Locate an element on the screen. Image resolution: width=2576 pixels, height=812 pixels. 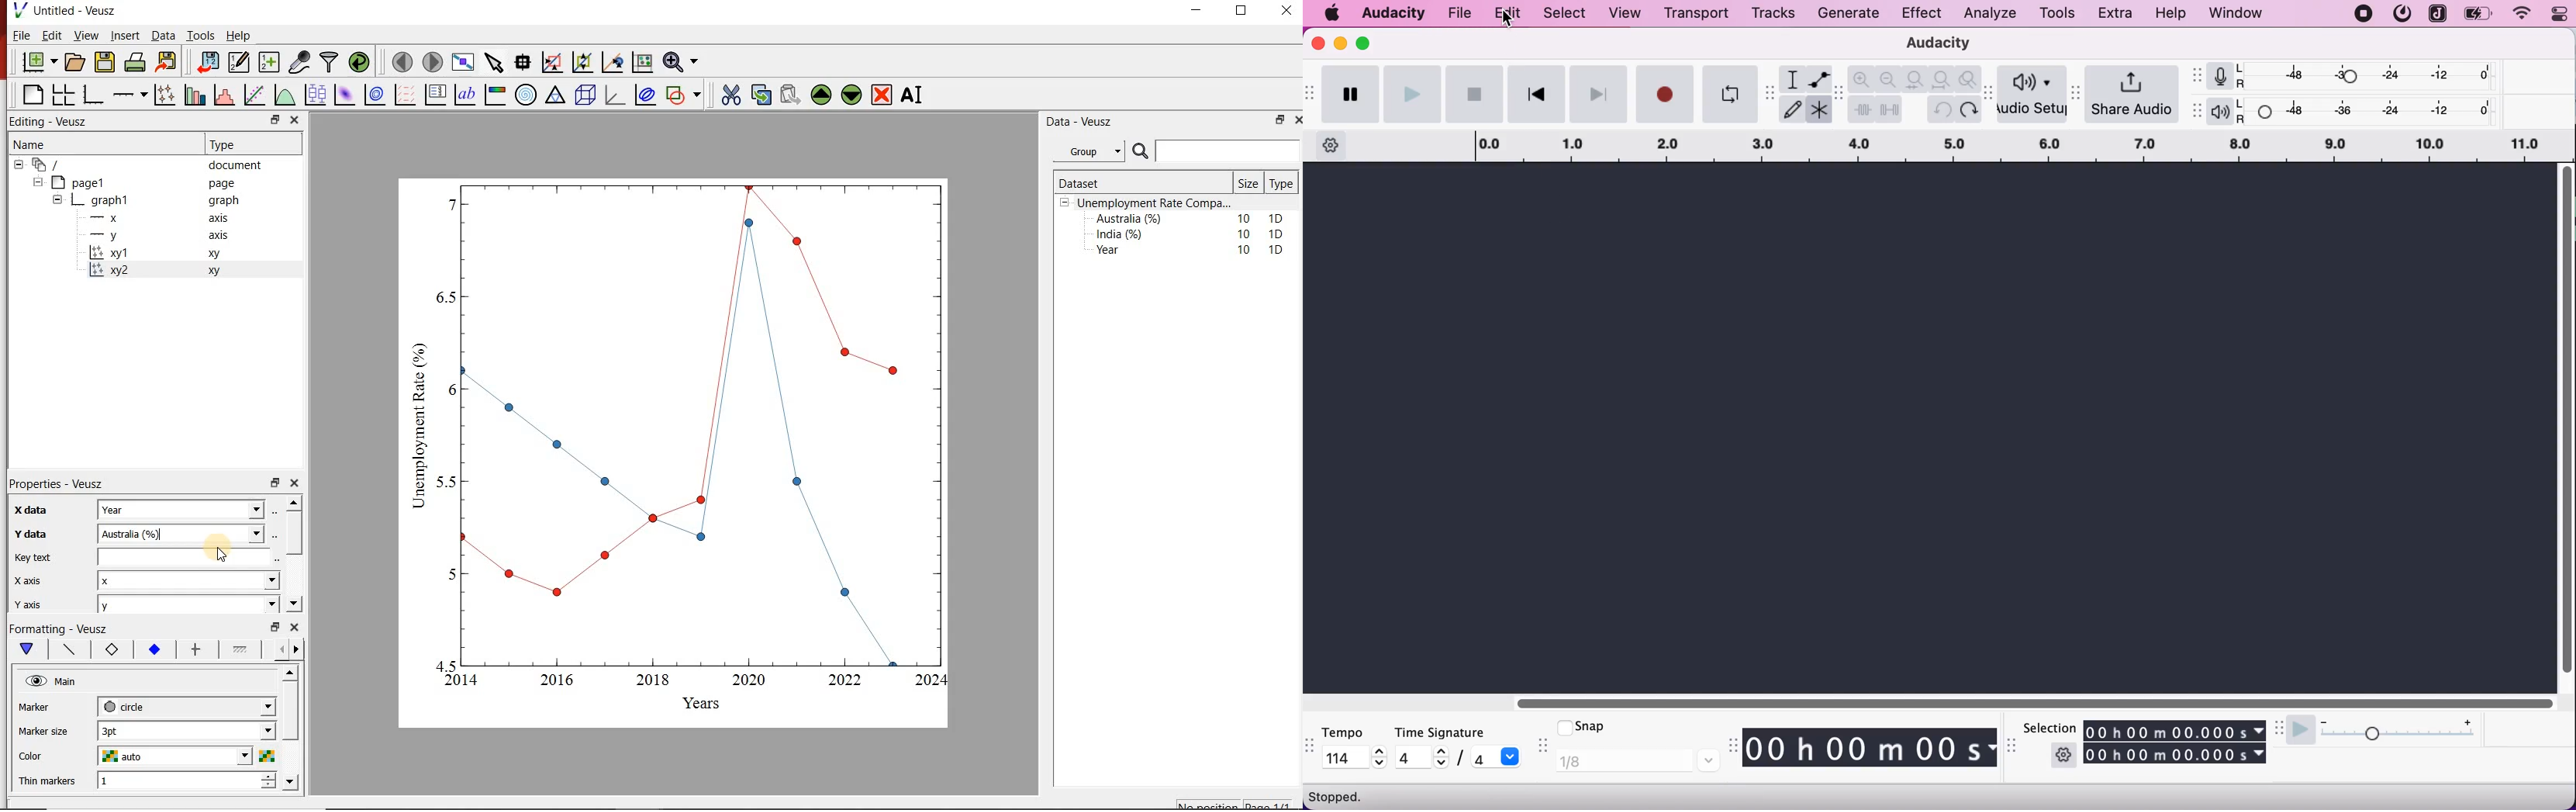
recording stopped is located at coordinates (2364, 14).